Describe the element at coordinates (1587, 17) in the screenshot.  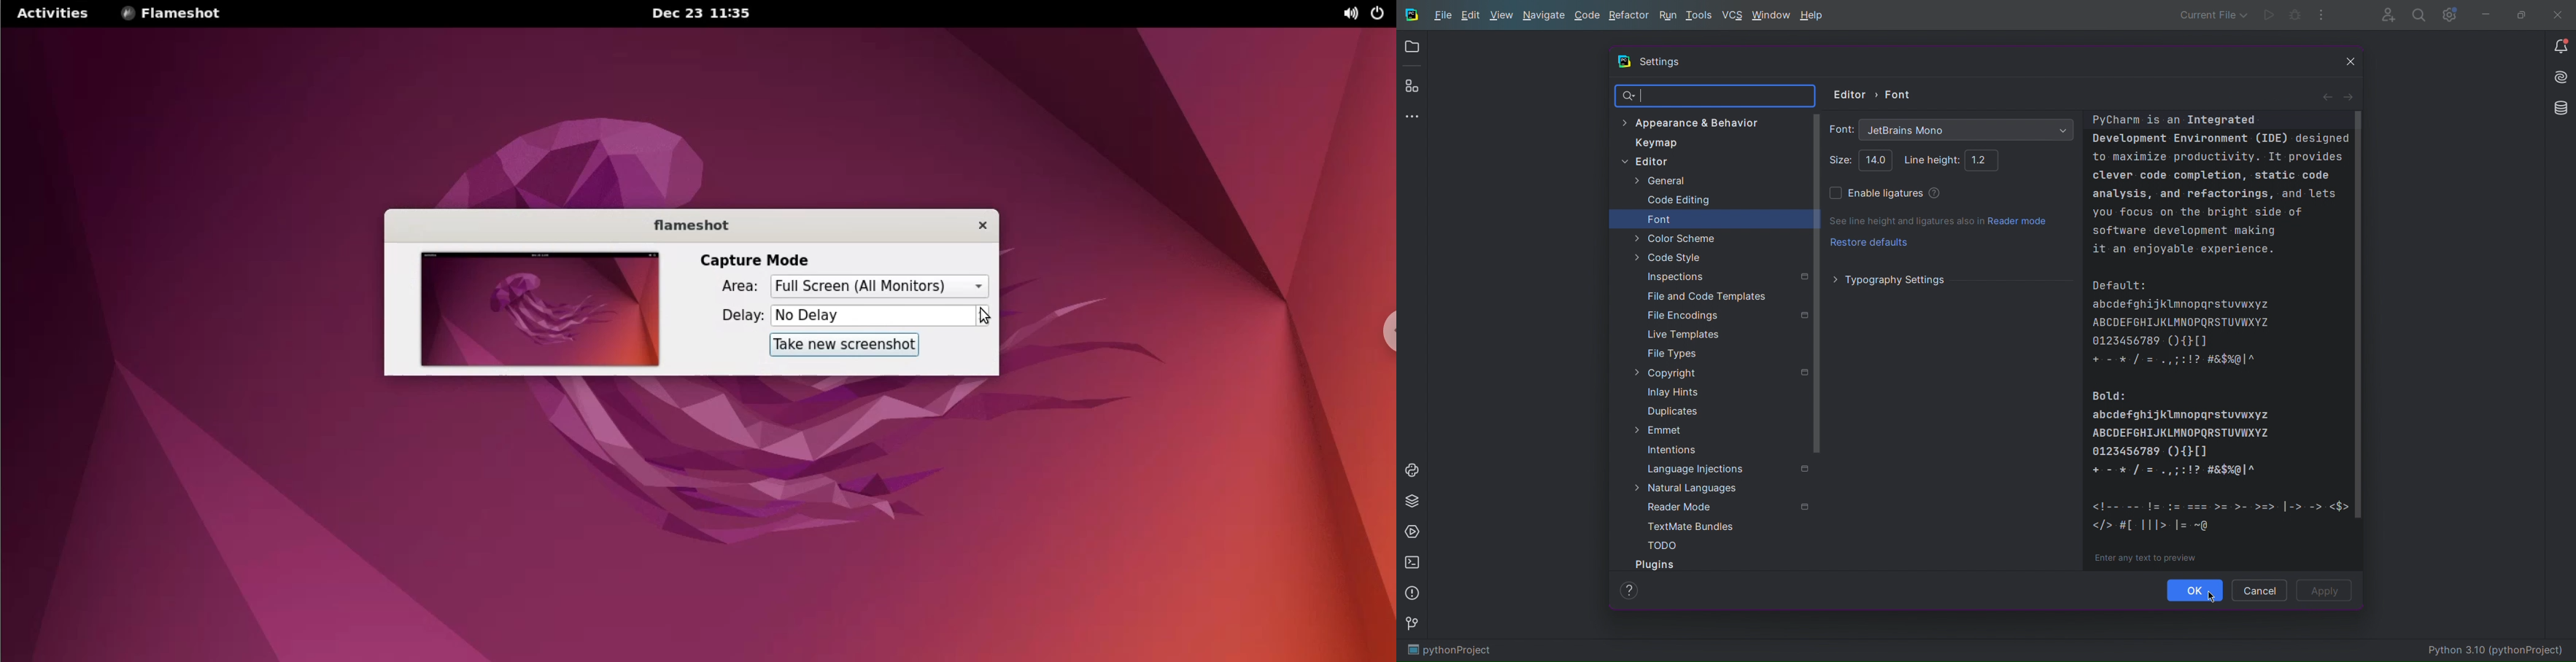
I see `Code` at that location.